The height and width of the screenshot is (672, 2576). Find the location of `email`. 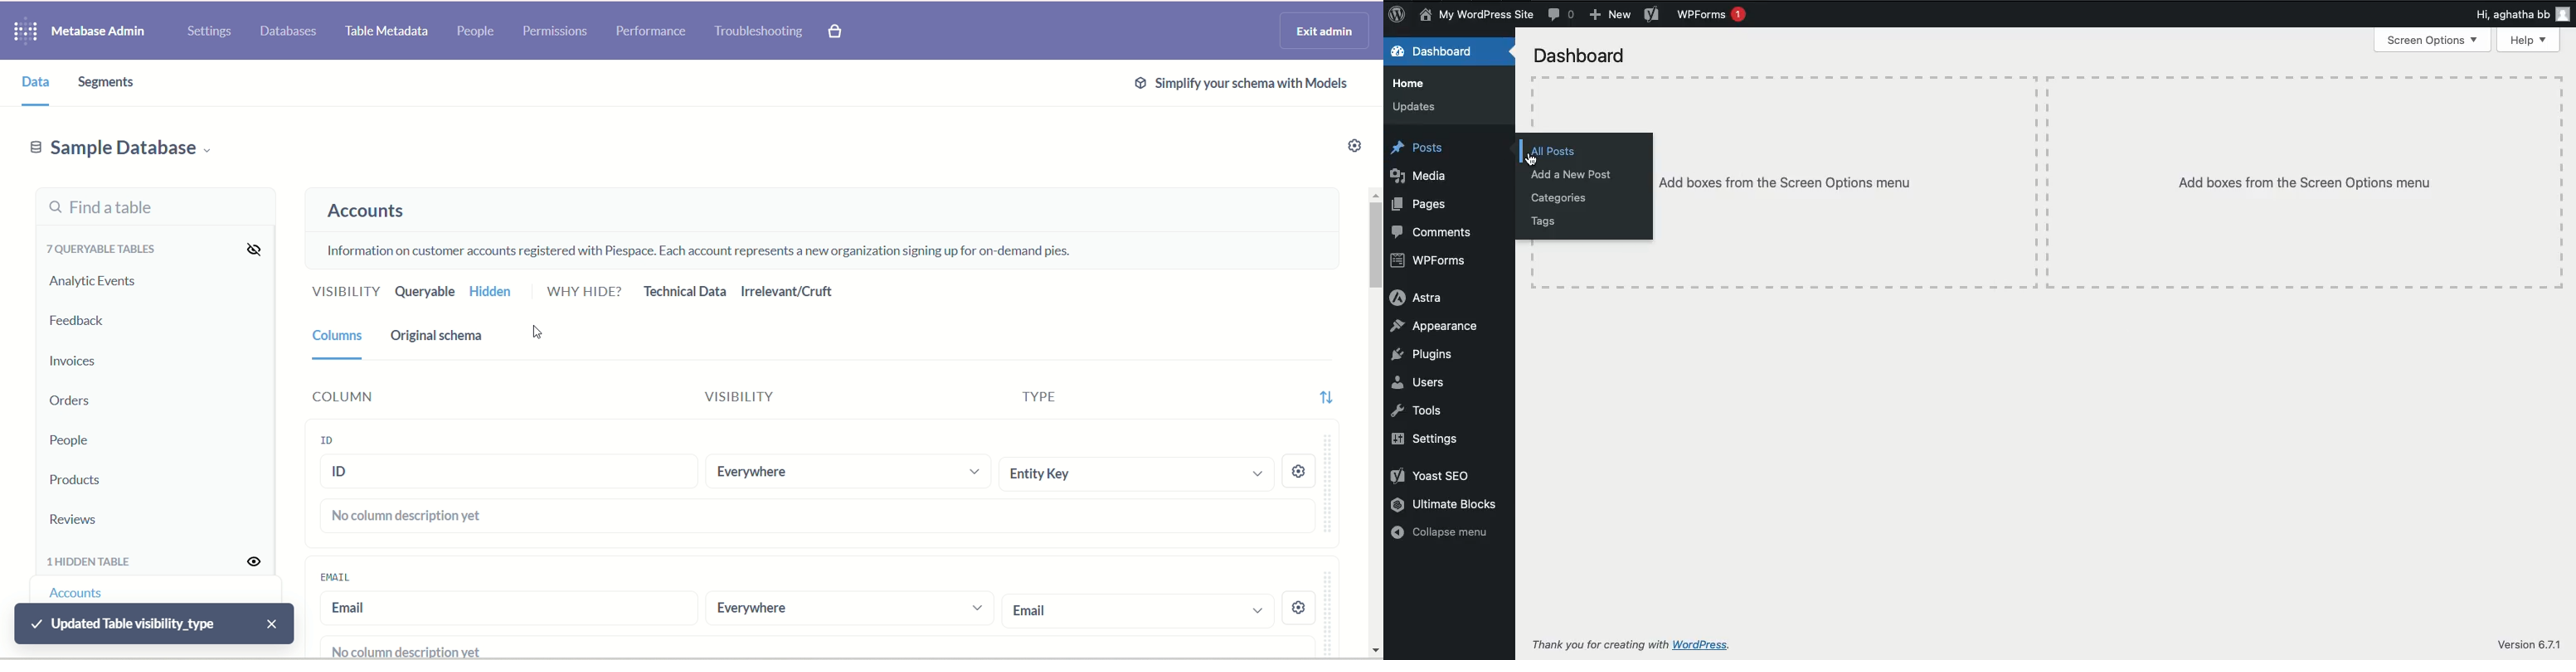

email is located at coordinates (342, 577).